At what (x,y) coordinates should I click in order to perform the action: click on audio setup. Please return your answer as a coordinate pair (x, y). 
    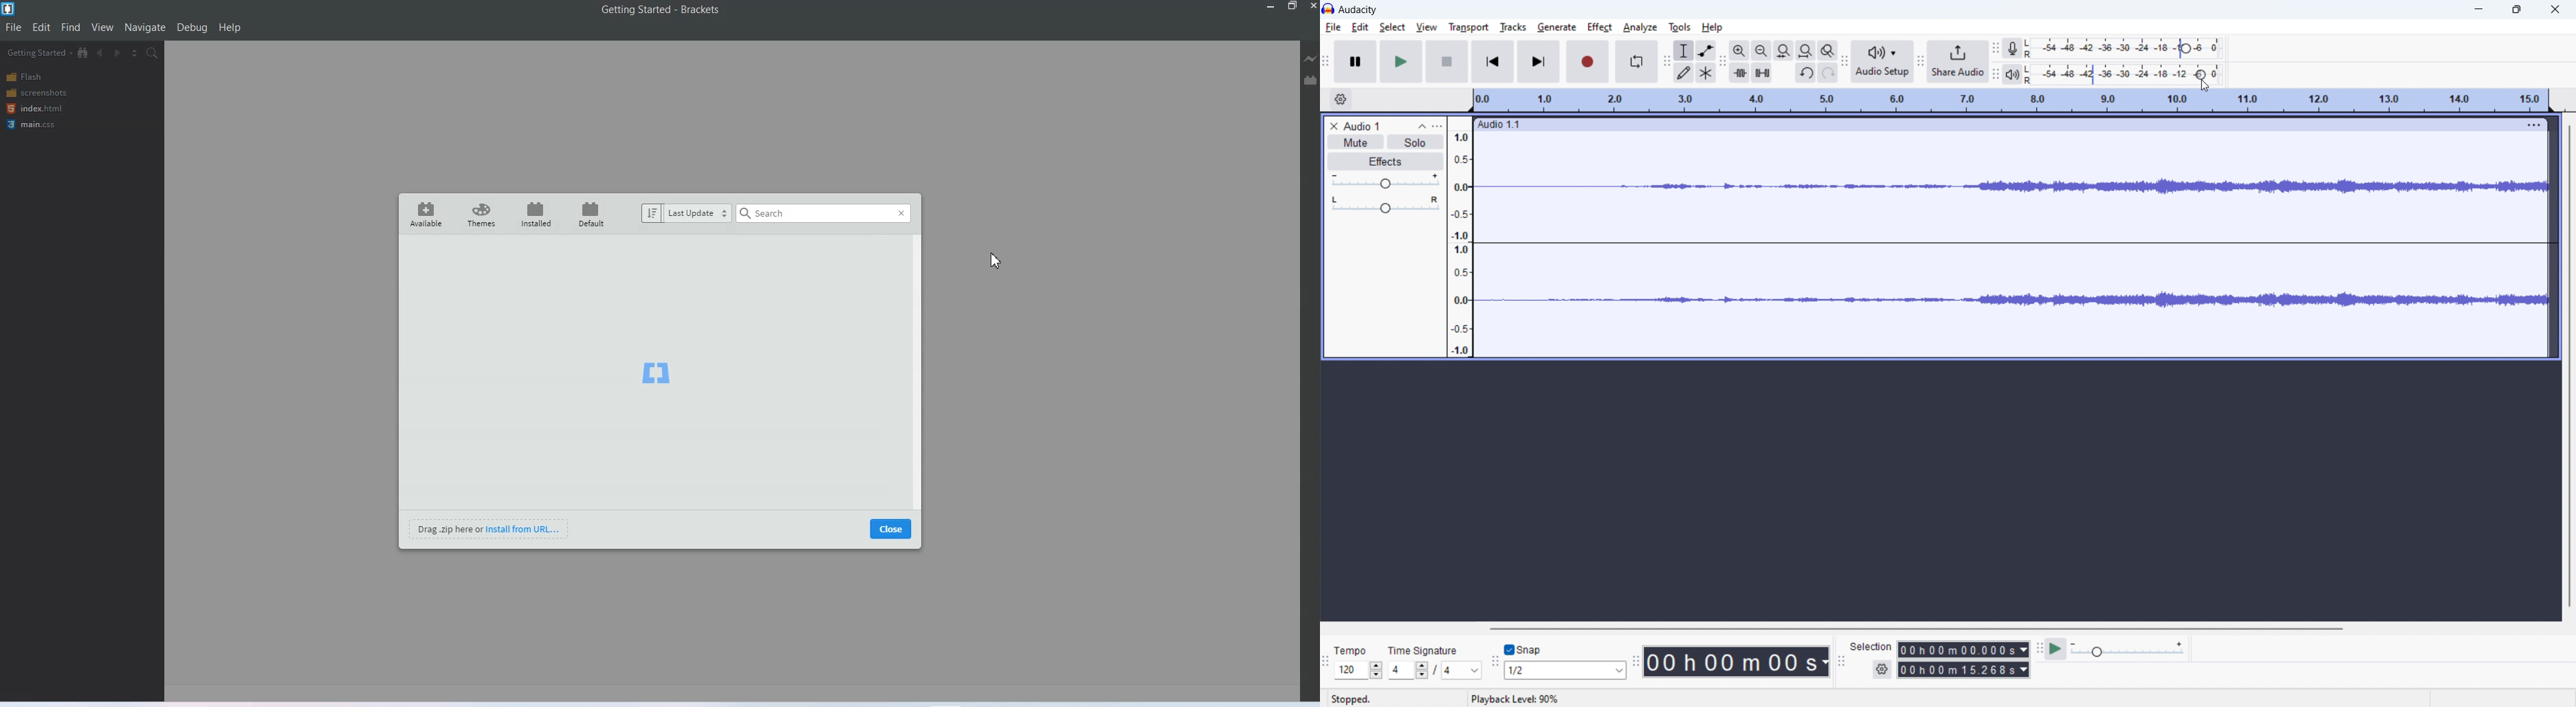
    Looking at the image, I should click on (1883, 62).